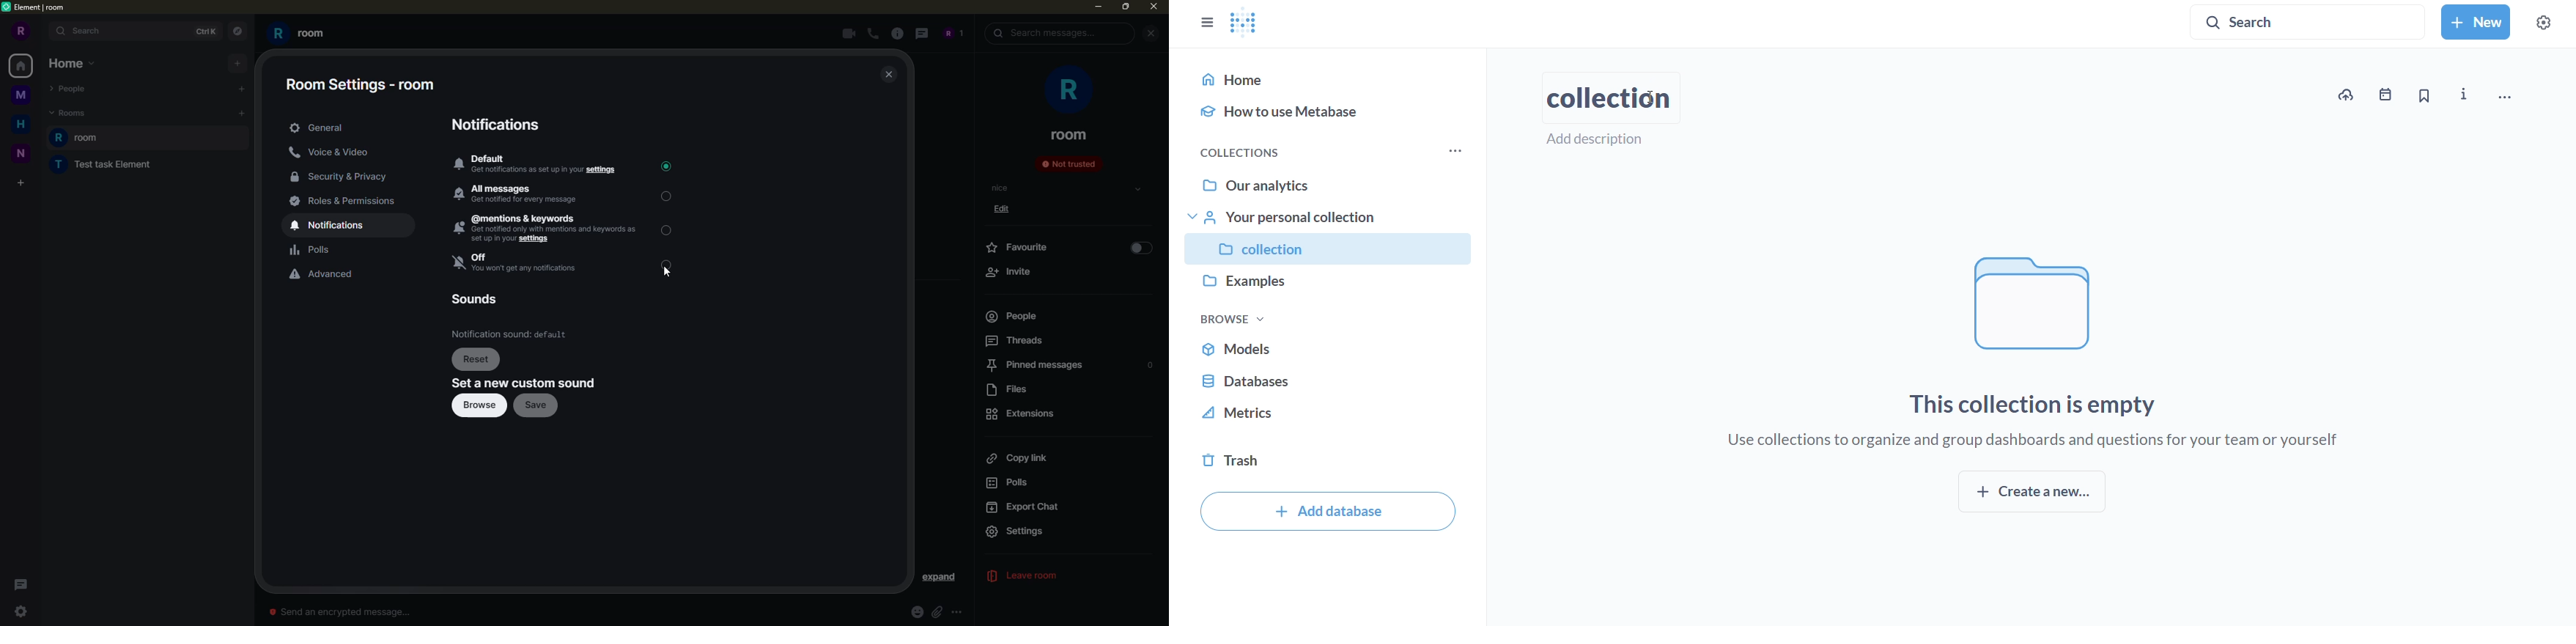 This screenshot has width=2576, height=644. I want to click on all messages, so click(524, 194).